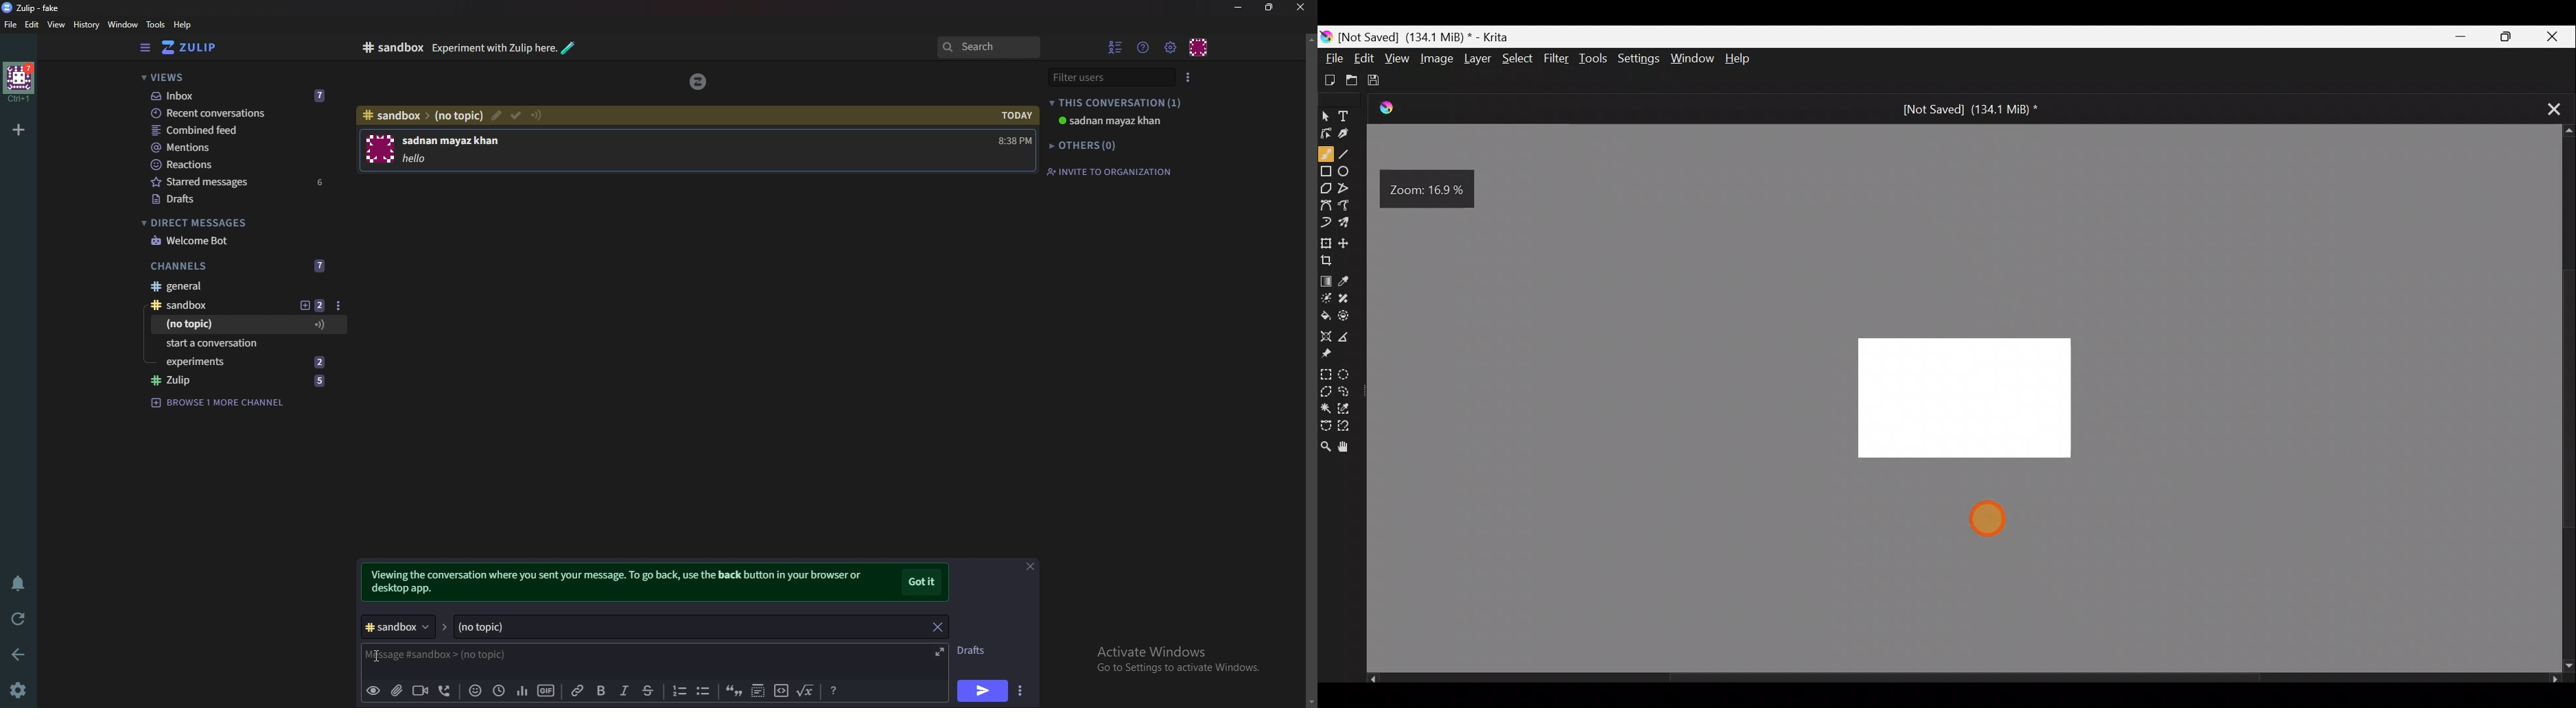  What do you see at coordinates (619, 583) in the screenshot?
I see `Viewing the conversation where you set your message. To go back, use the back button in your browser or desktop app.` at bounding box center [619, 583].